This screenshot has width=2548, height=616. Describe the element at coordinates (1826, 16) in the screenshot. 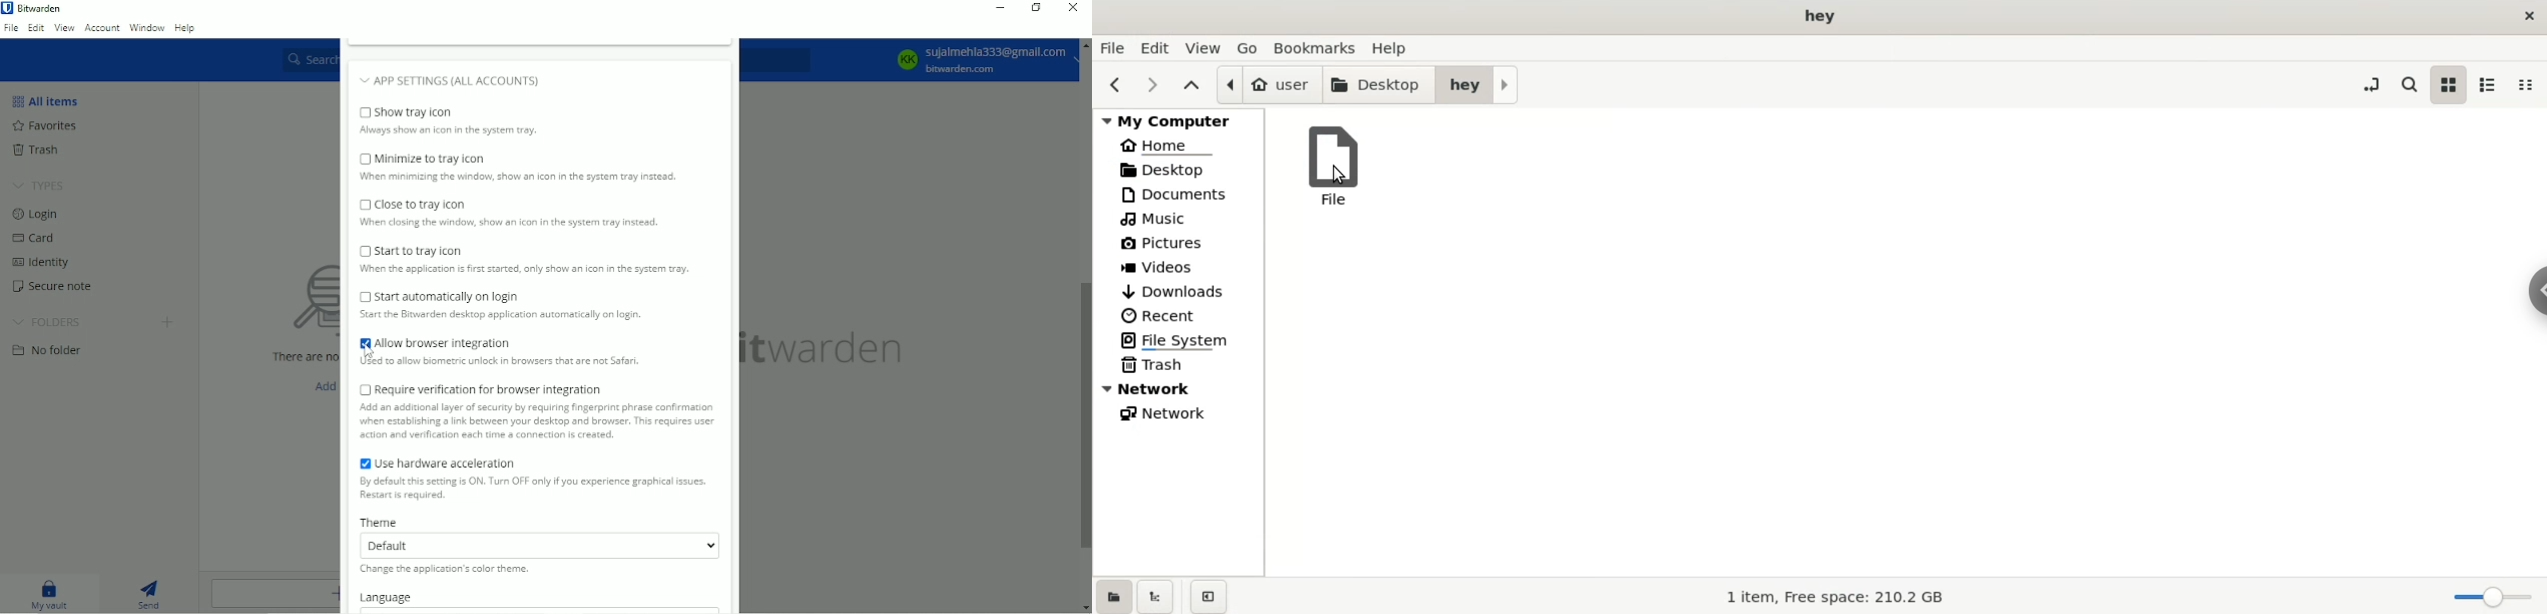

I see `desktop` at that location.